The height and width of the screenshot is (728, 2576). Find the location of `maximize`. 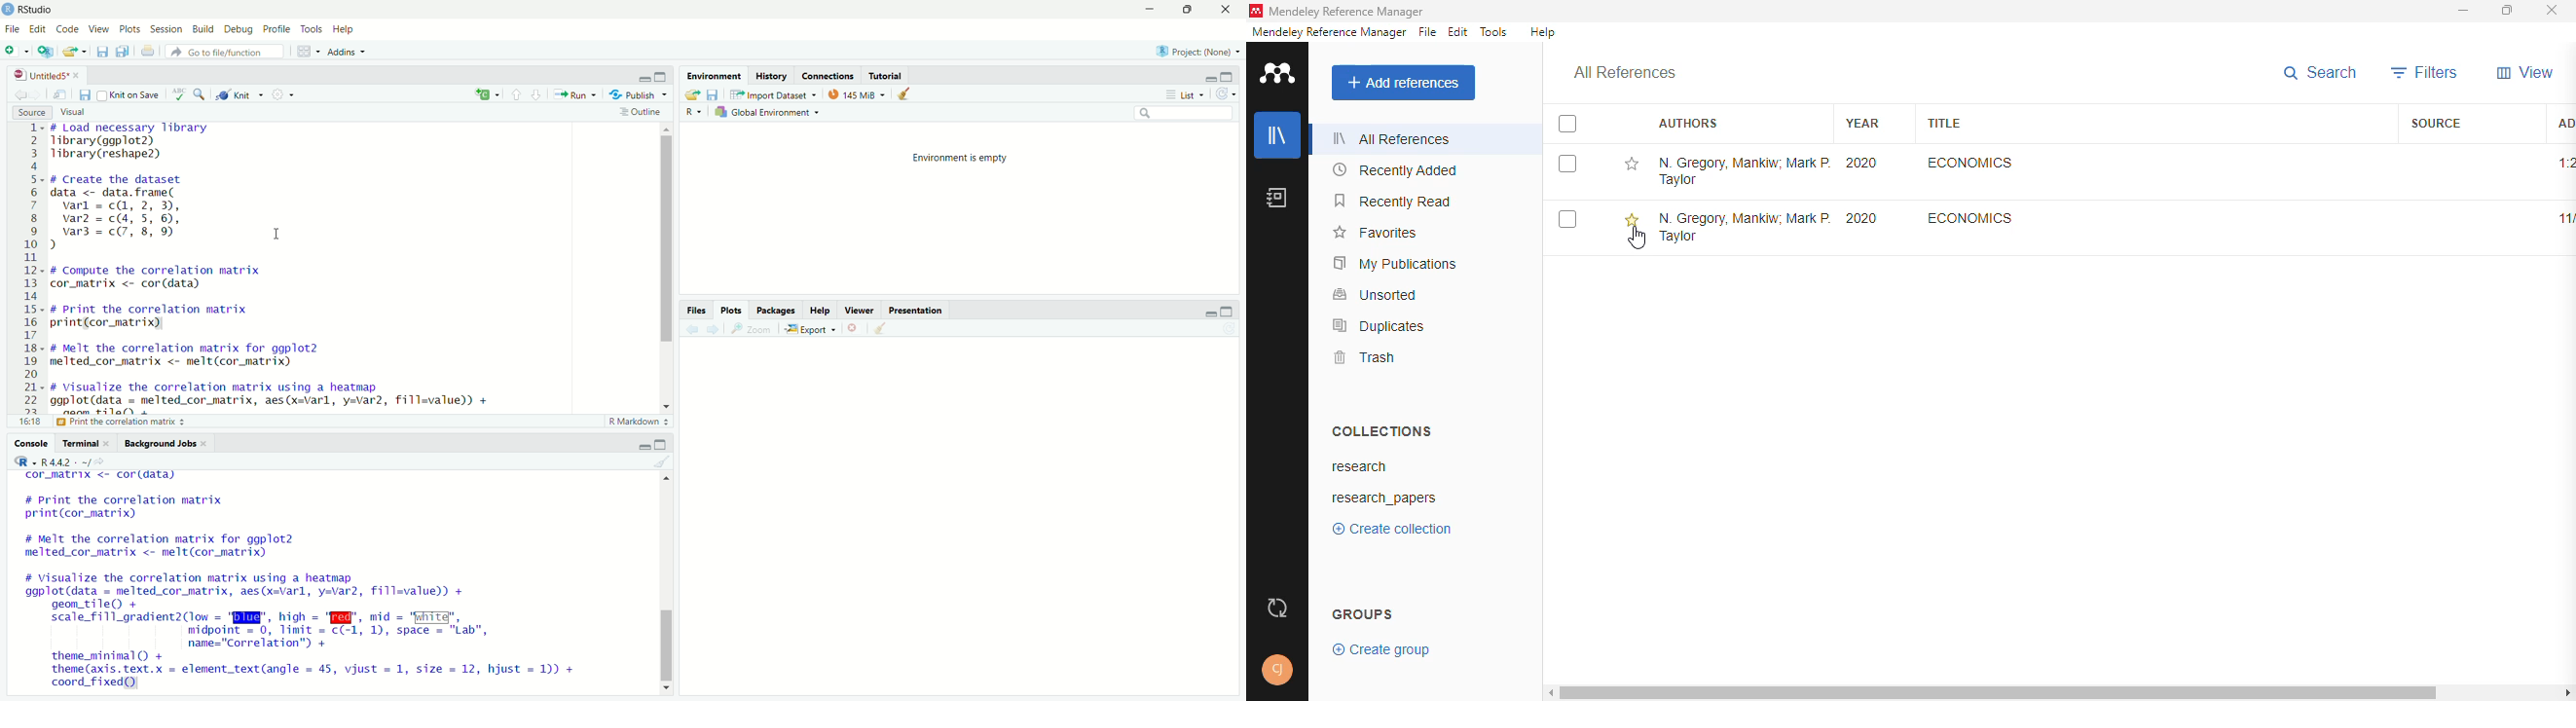

maximize is located at coordinates (662, 75).